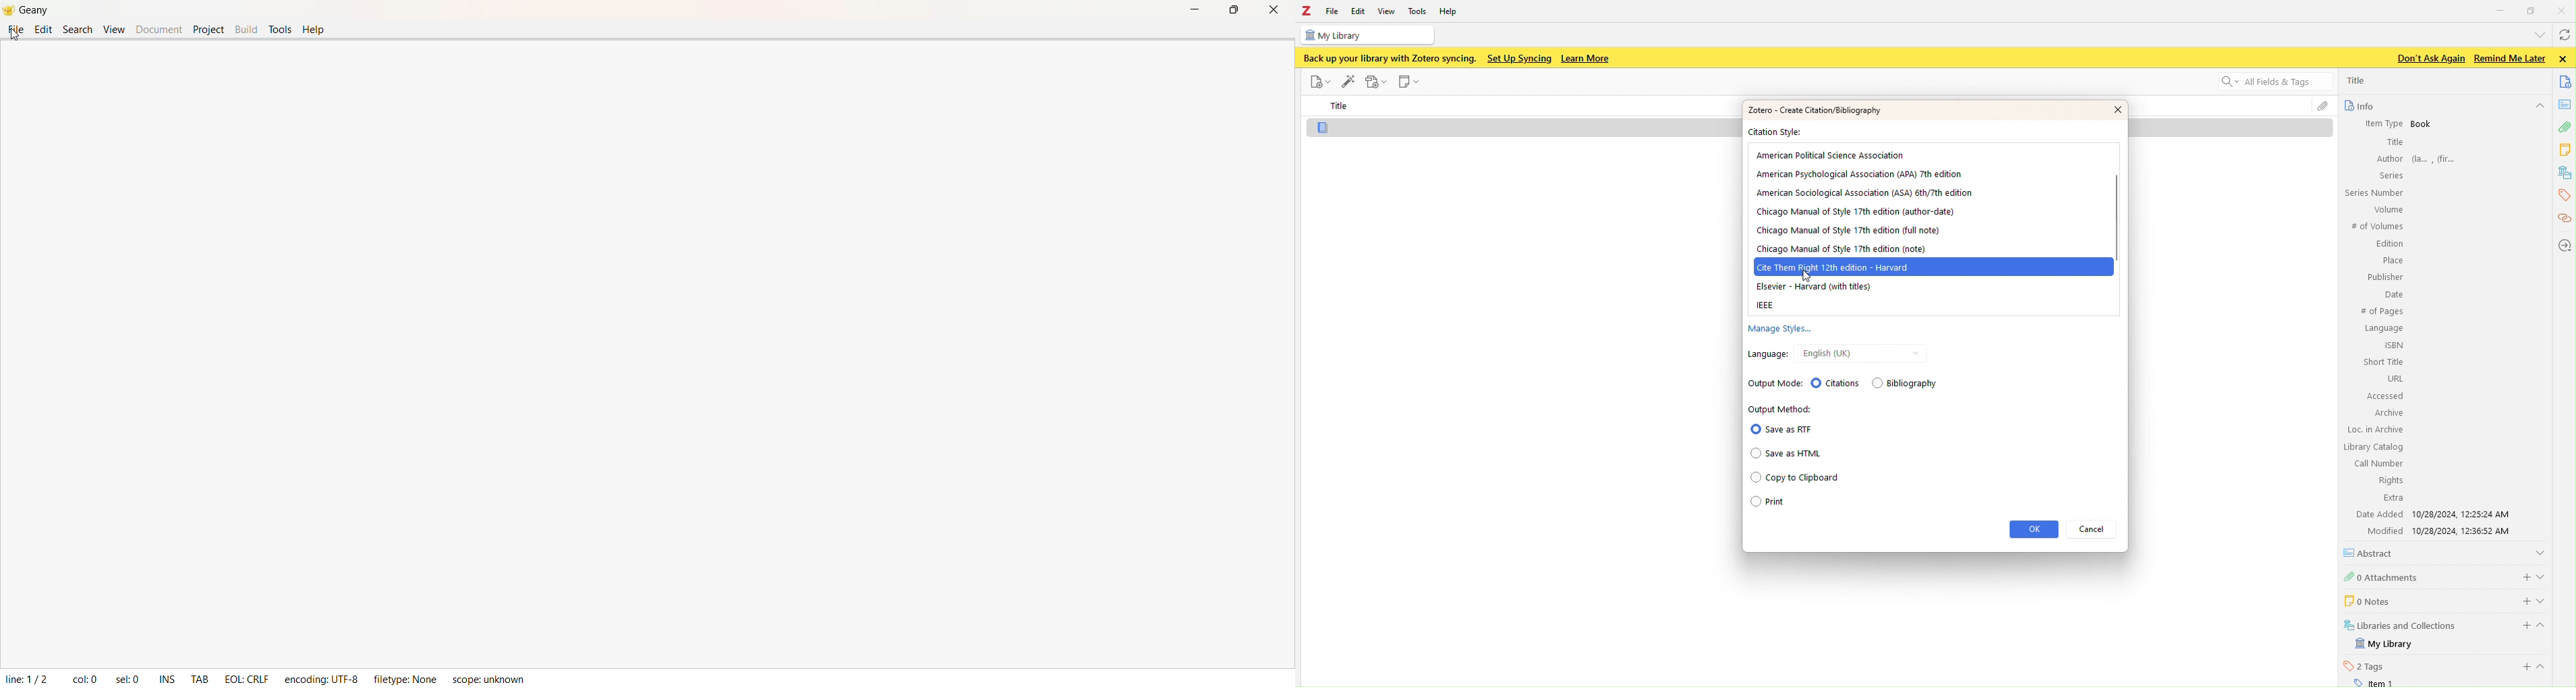 The image size is (2576, 700). What do you see at coordinates (2394, 142) in the screenshot?
I see `Title` at bounding box center [2394, 142].